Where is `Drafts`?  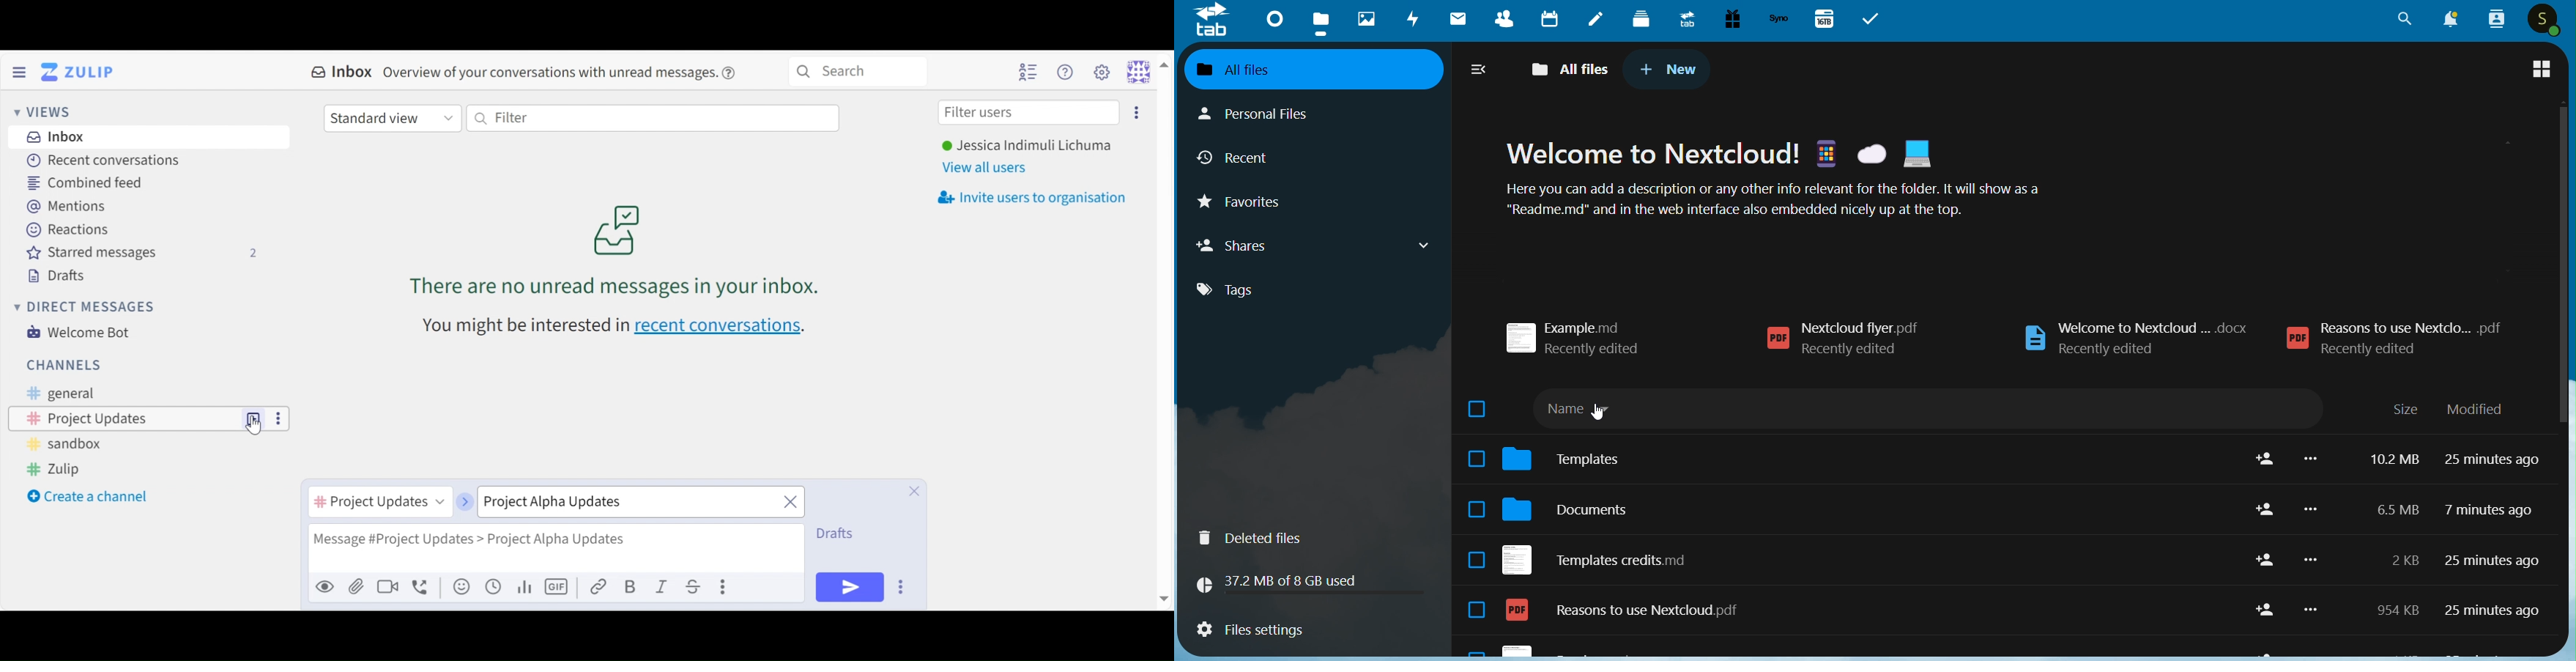 Drafts is located at coordinates (839, 533).